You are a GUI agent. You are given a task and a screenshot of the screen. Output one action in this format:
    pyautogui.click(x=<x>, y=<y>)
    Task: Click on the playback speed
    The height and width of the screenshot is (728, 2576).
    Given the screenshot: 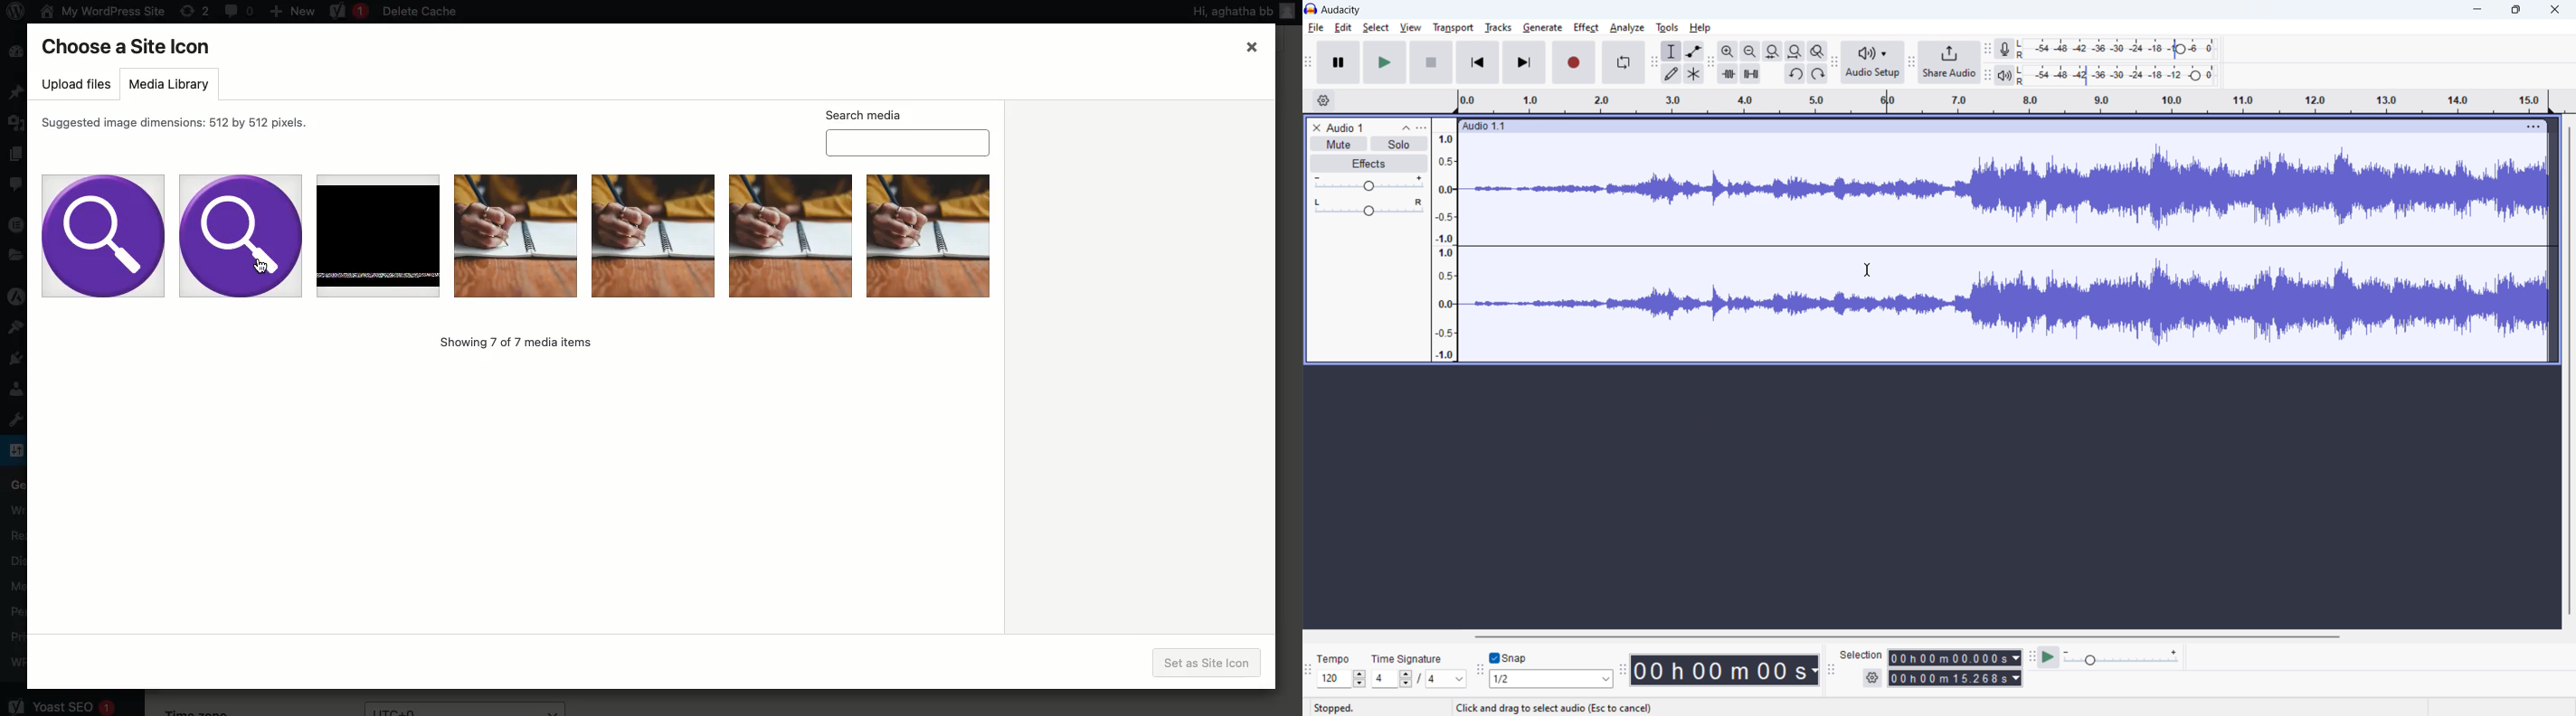 What is the action you would take?
    pyautogui.click(x=2122, y=658)
    